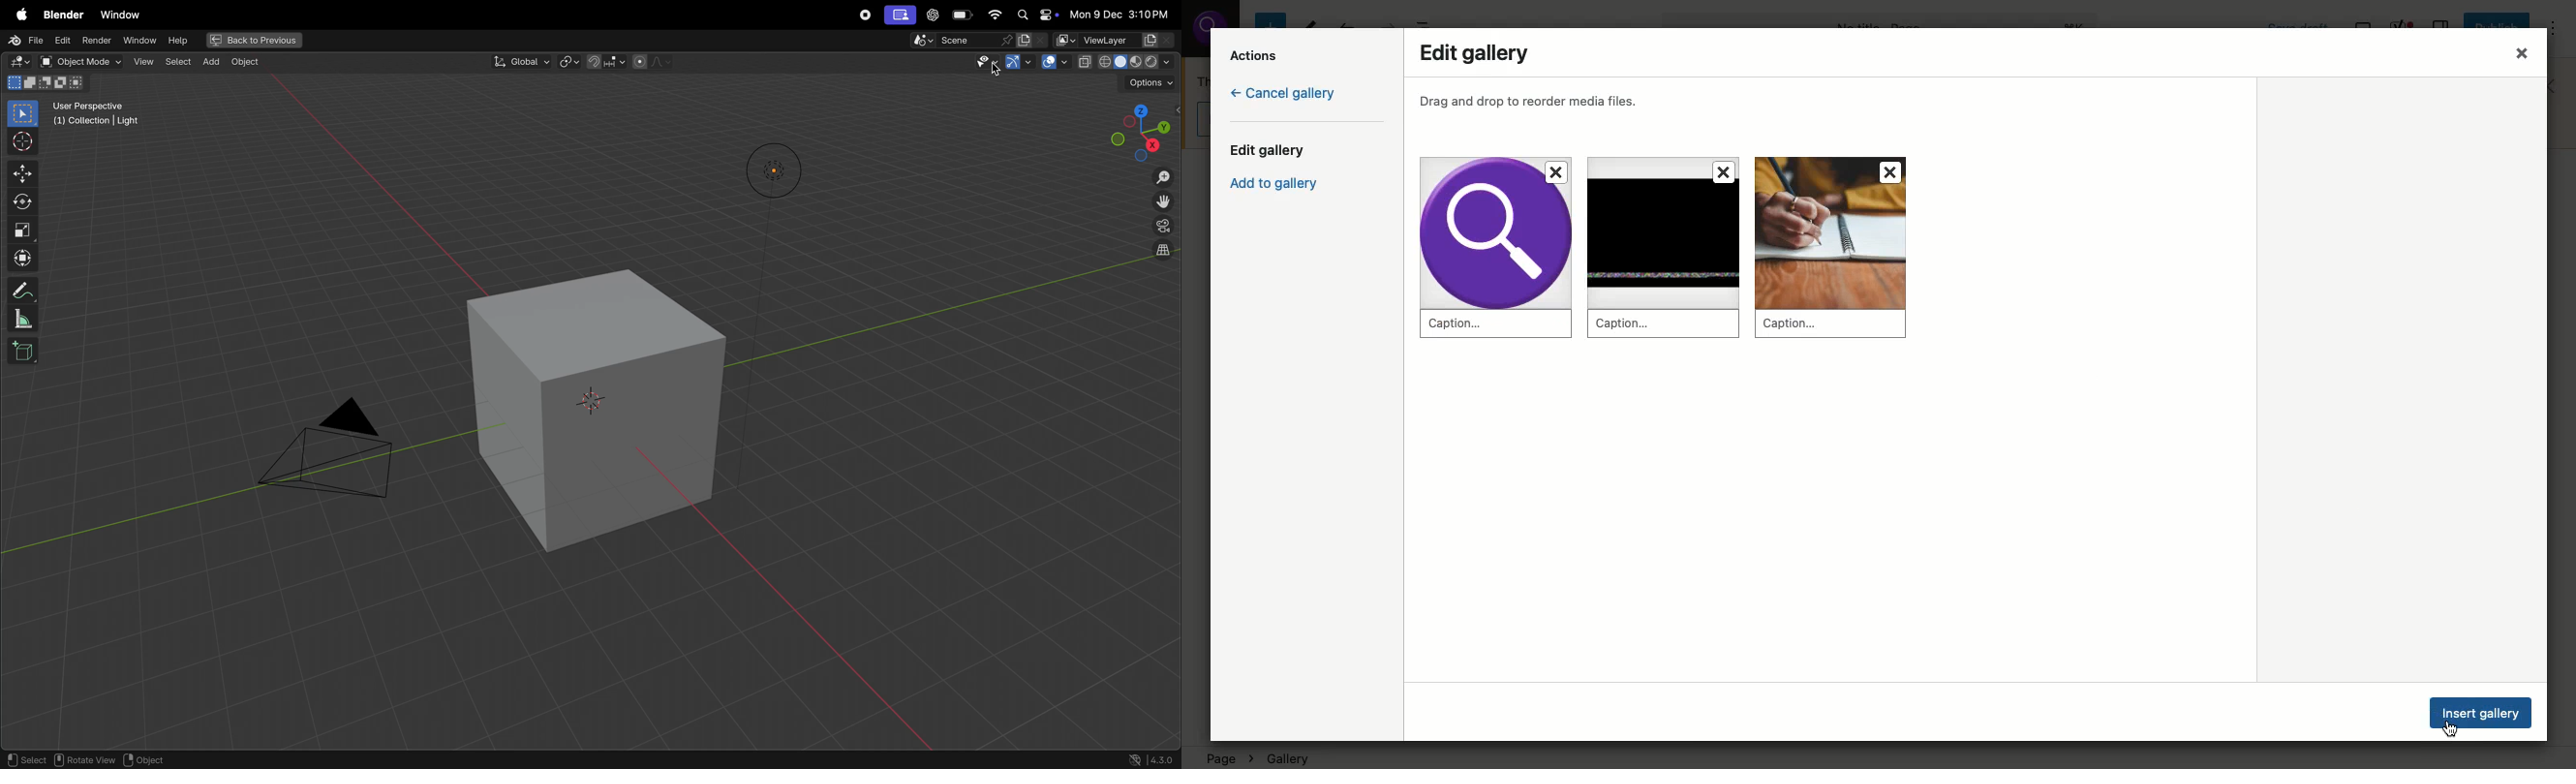  I want to click on global, so click(518, 61).